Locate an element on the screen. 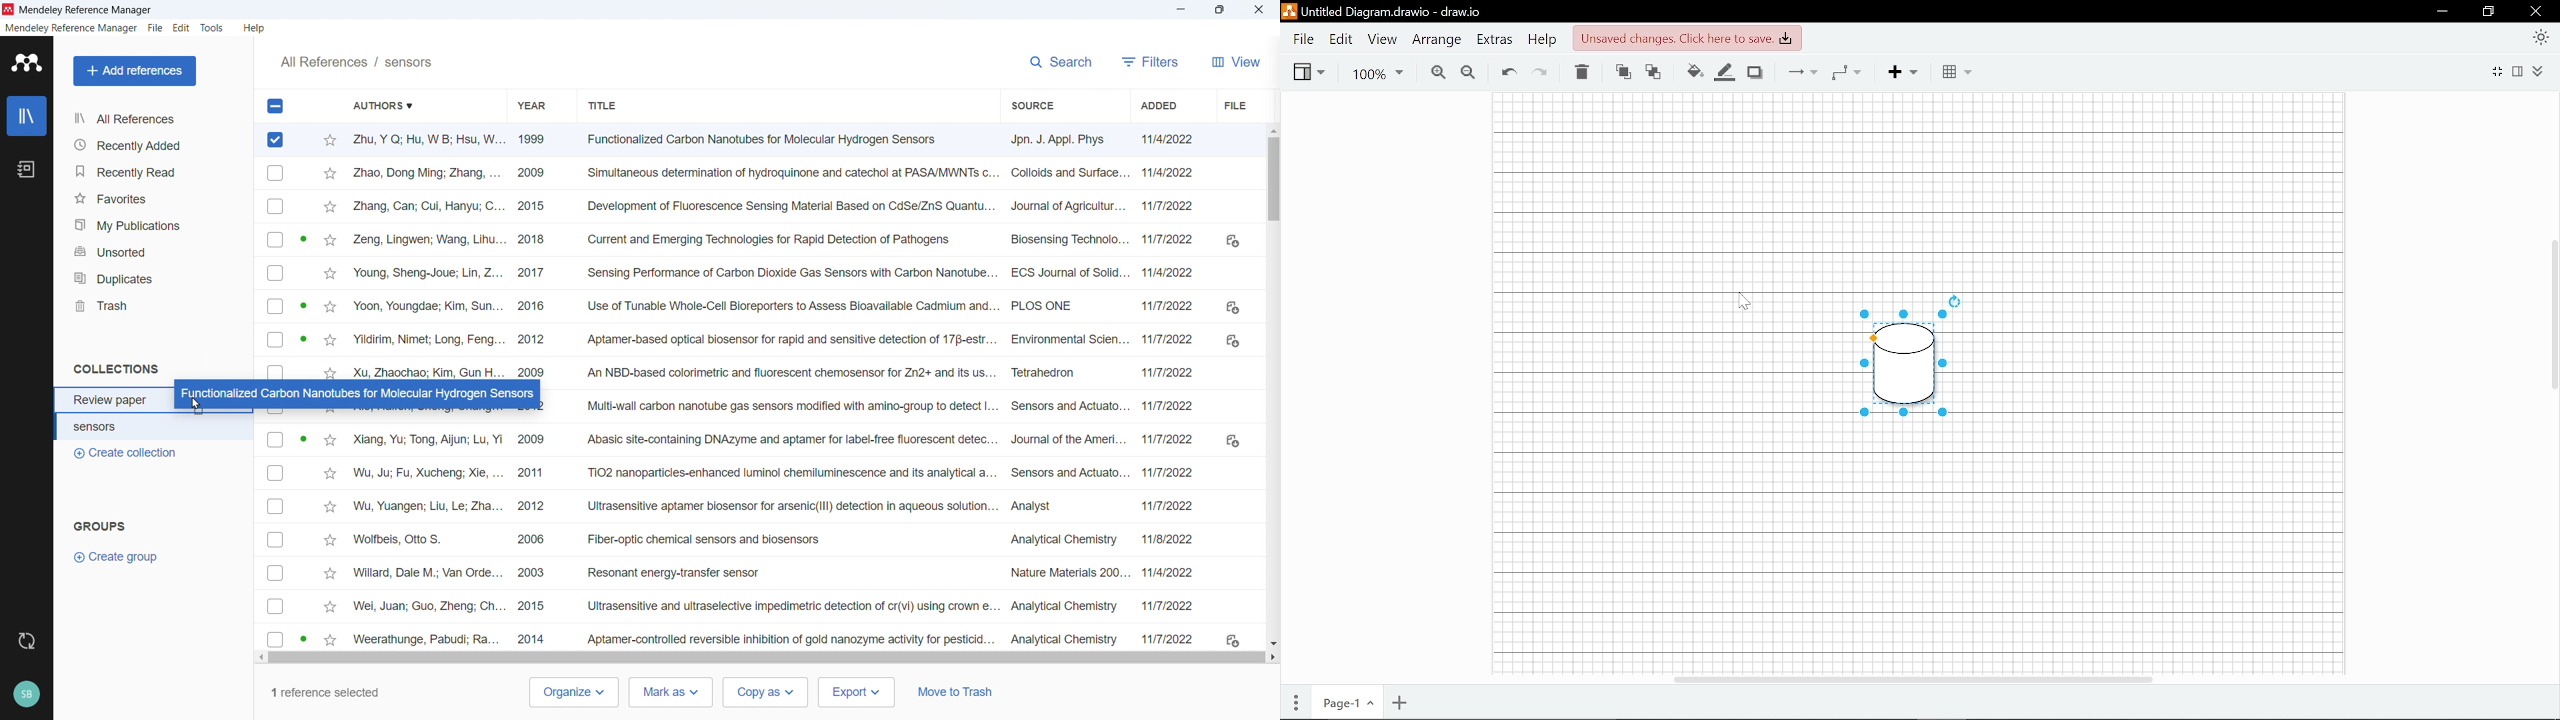  Restore down is located at coordinates (2490, 12).